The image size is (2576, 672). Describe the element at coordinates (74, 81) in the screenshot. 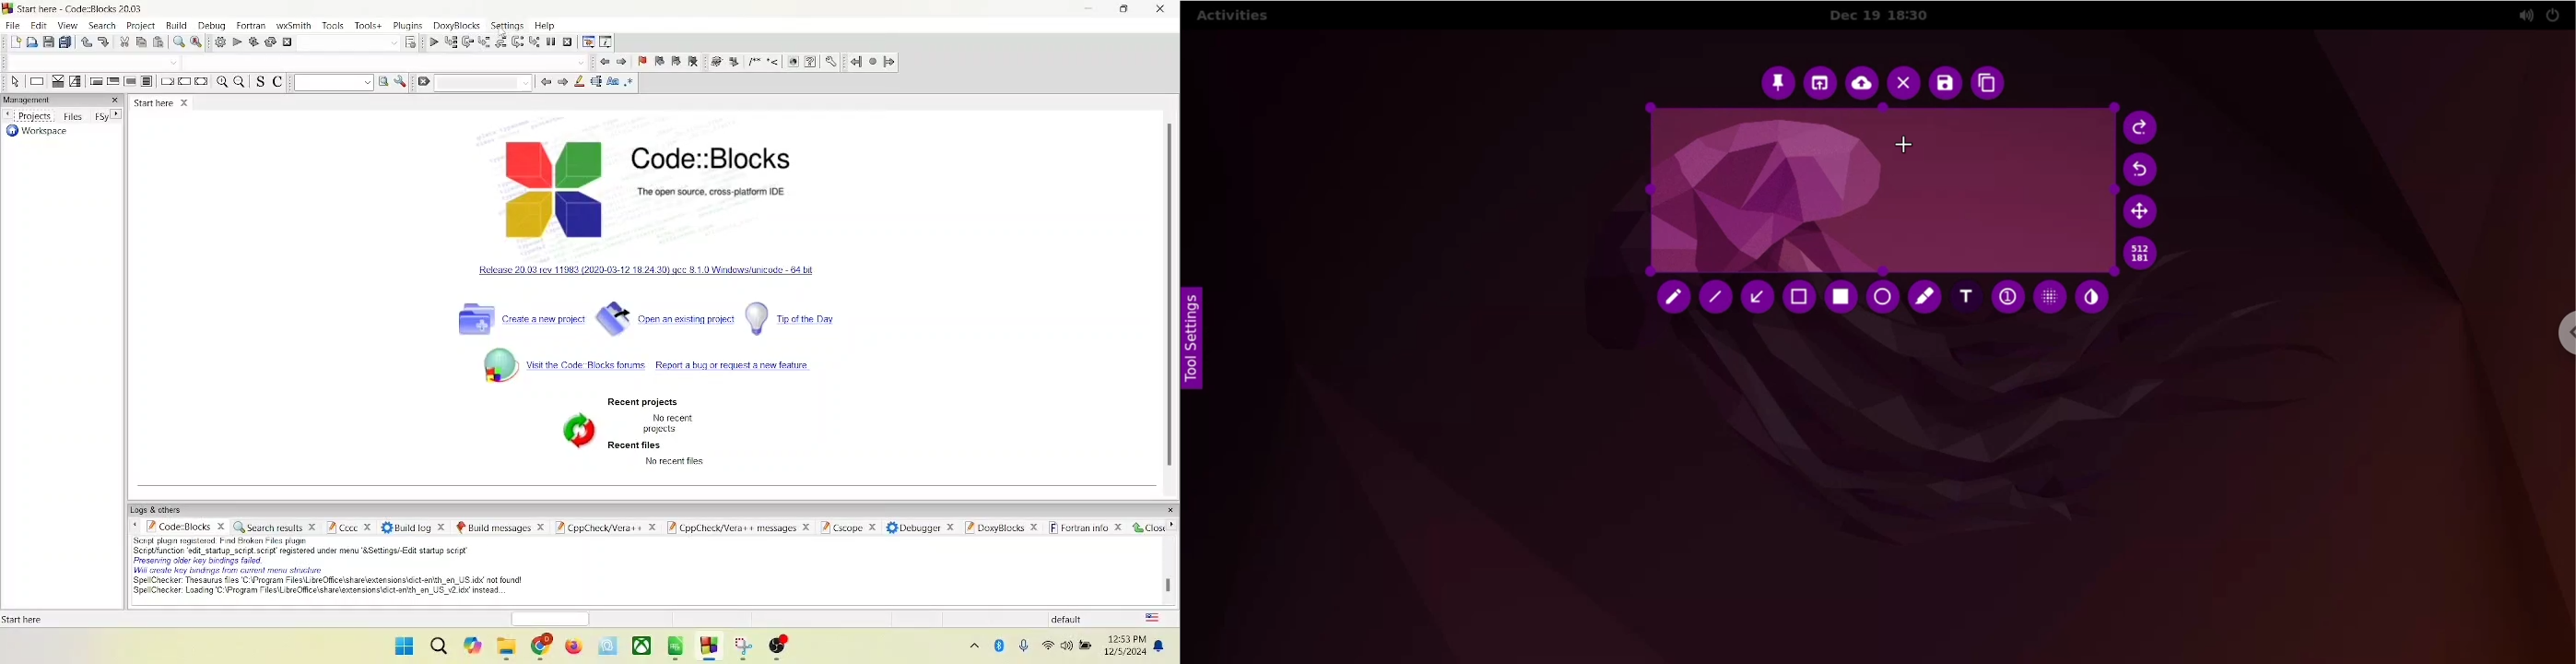

I see `selection` at that location.